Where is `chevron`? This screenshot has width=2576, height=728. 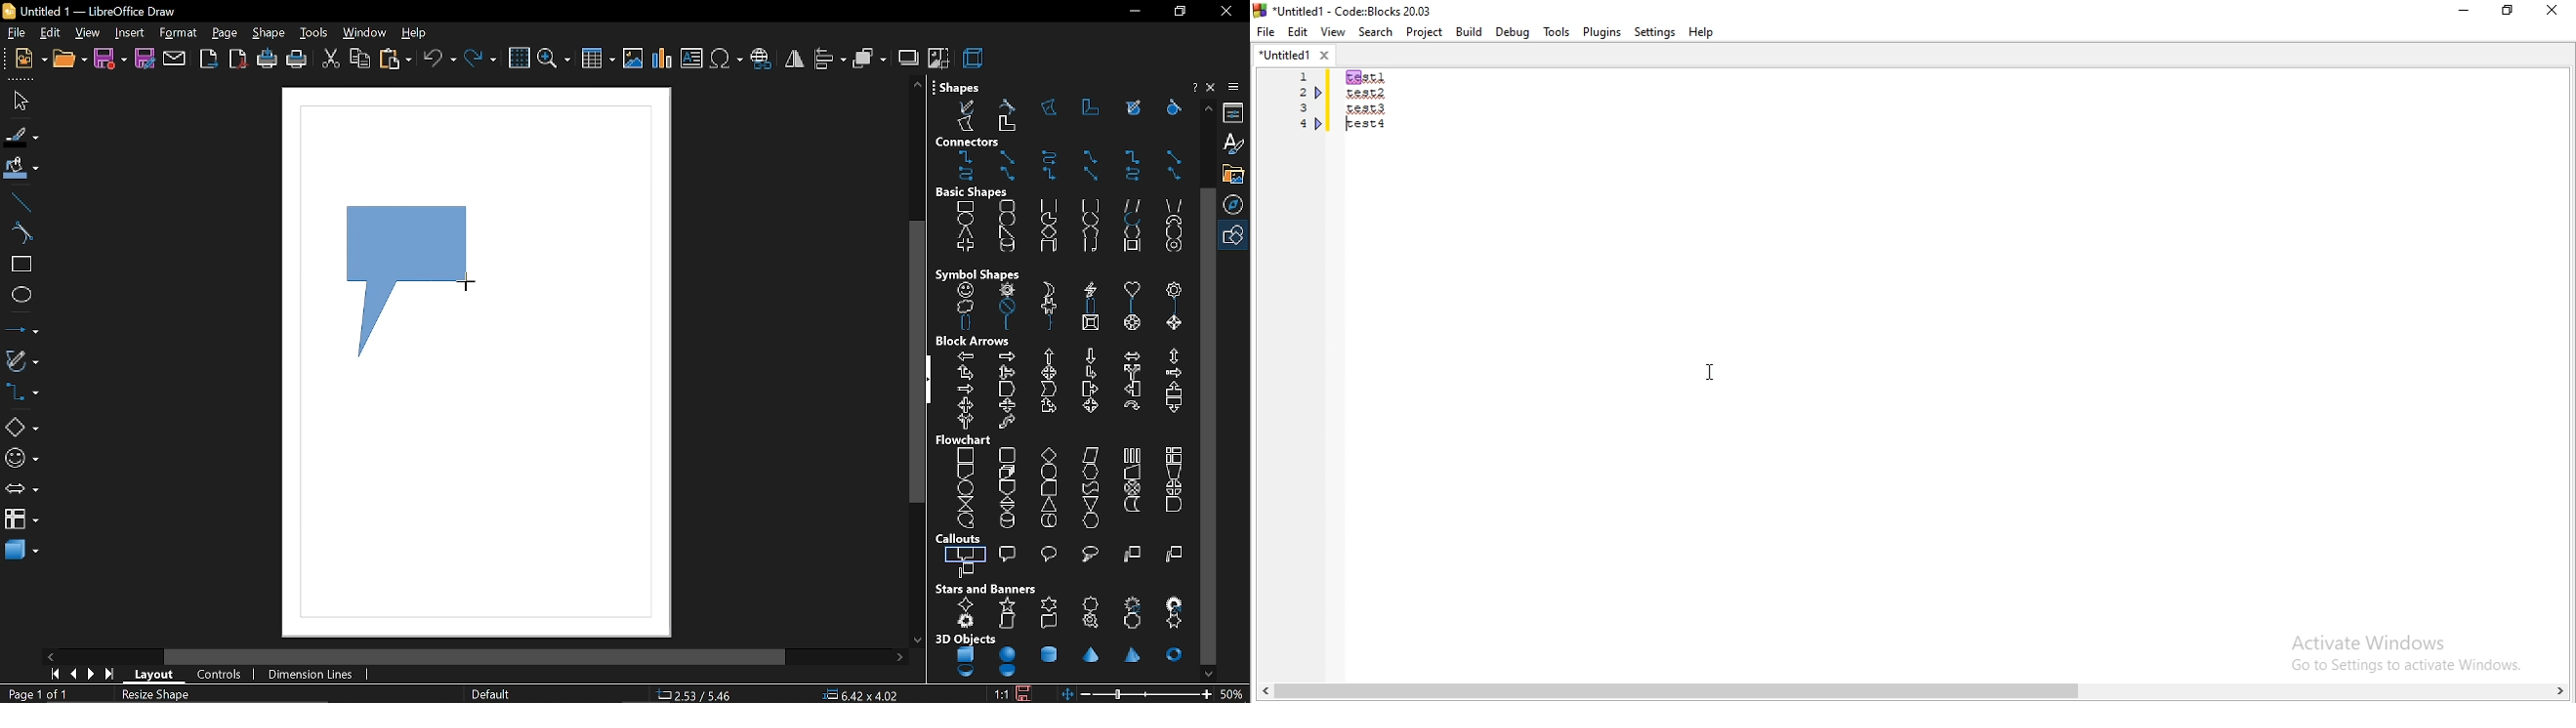
chevron is located at coordinates (1049, 389).